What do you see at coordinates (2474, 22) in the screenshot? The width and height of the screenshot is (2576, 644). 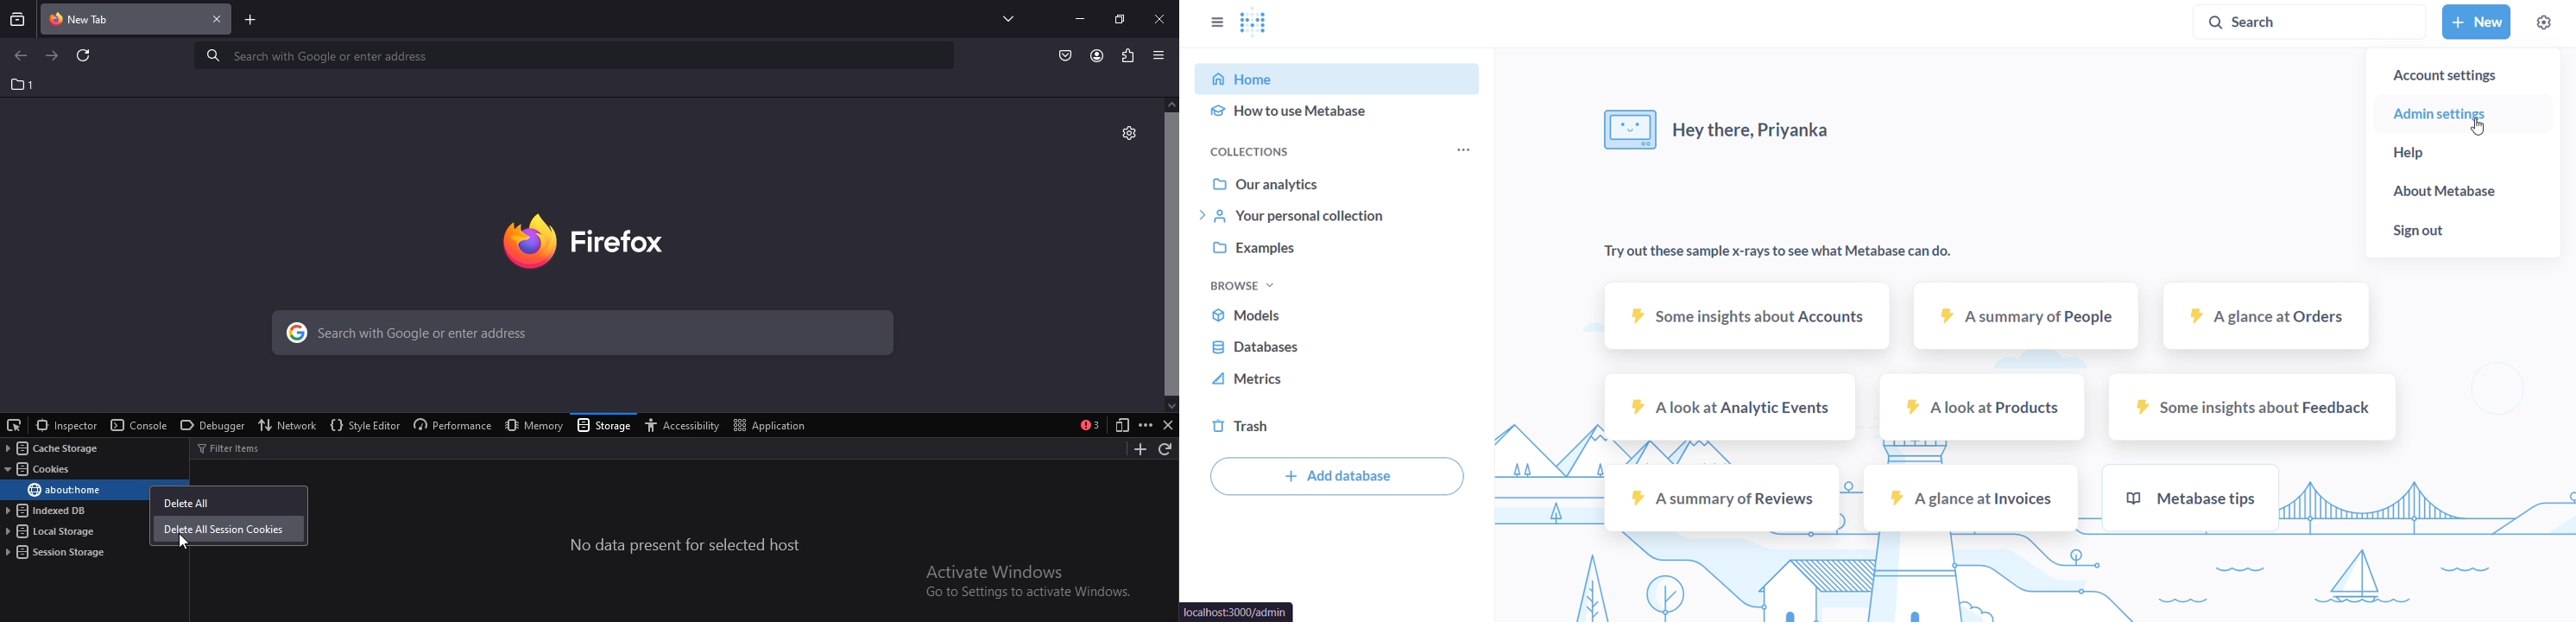 I see `new` at bounding box center [2474, 22].